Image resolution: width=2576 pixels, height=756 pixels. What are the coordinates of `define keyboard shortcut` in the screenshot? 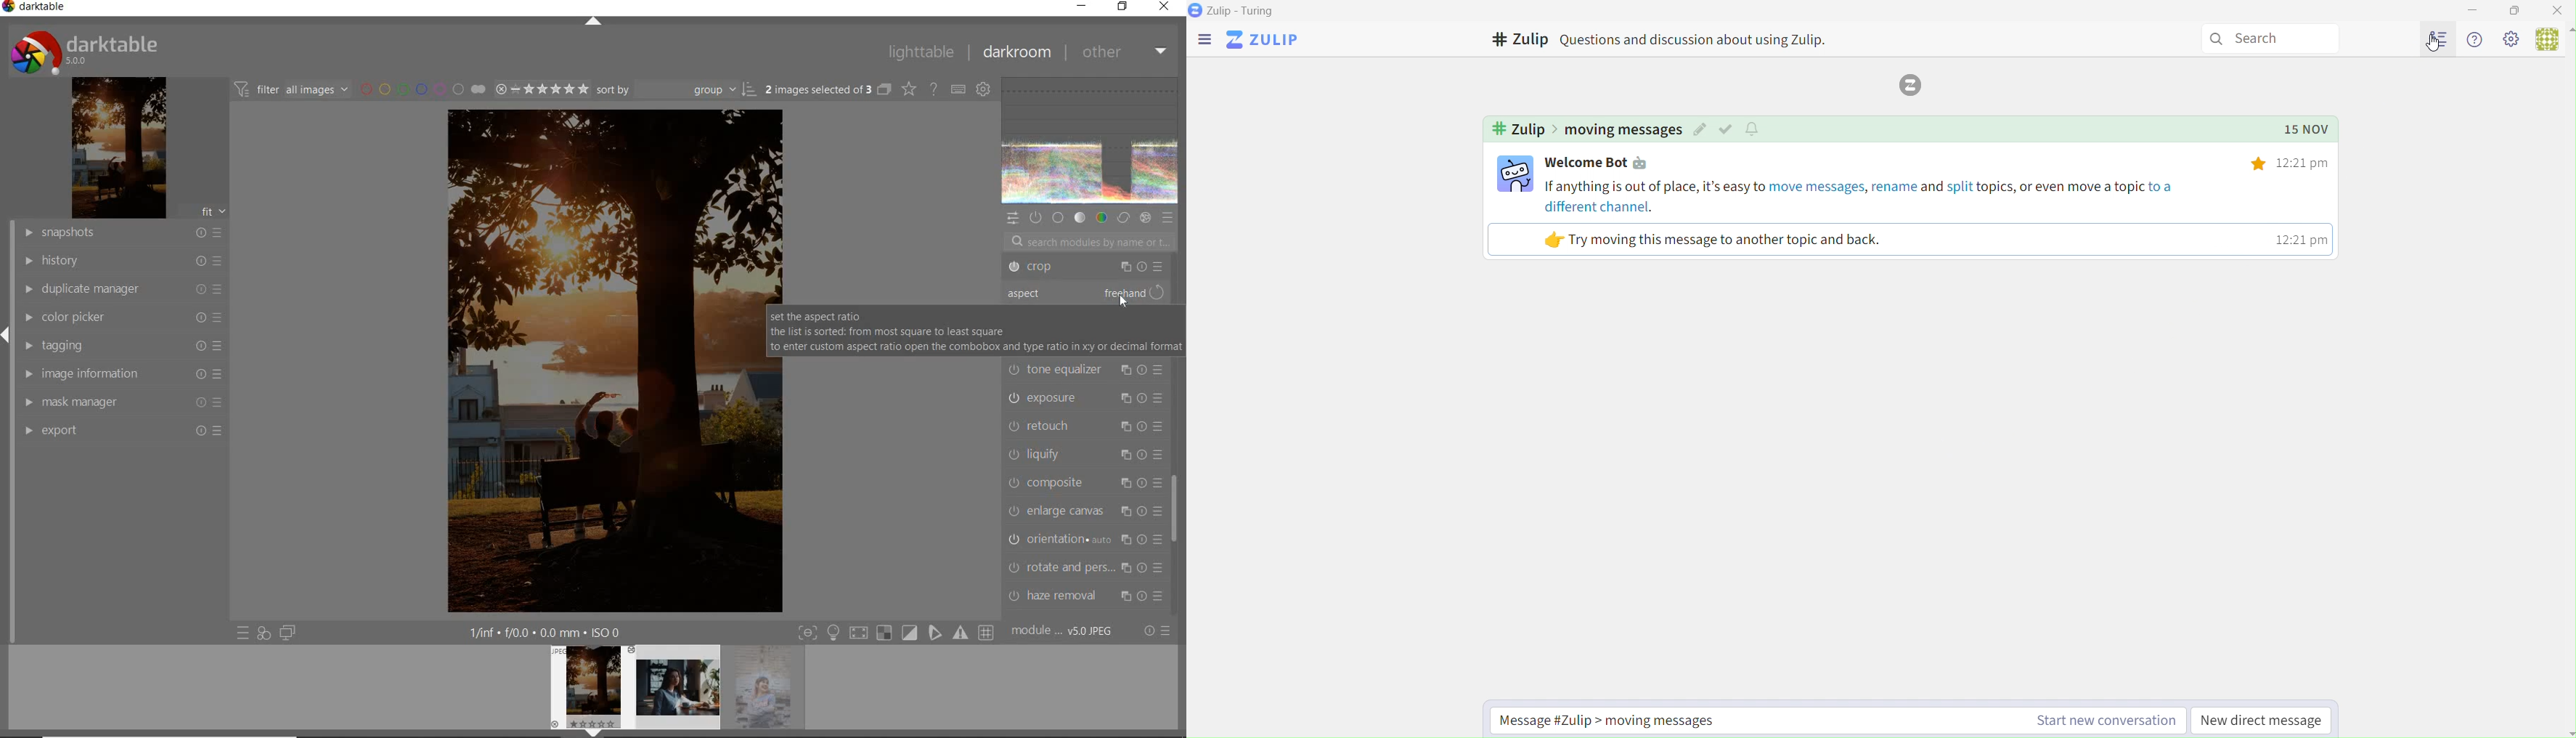 It's located at (958, 88).